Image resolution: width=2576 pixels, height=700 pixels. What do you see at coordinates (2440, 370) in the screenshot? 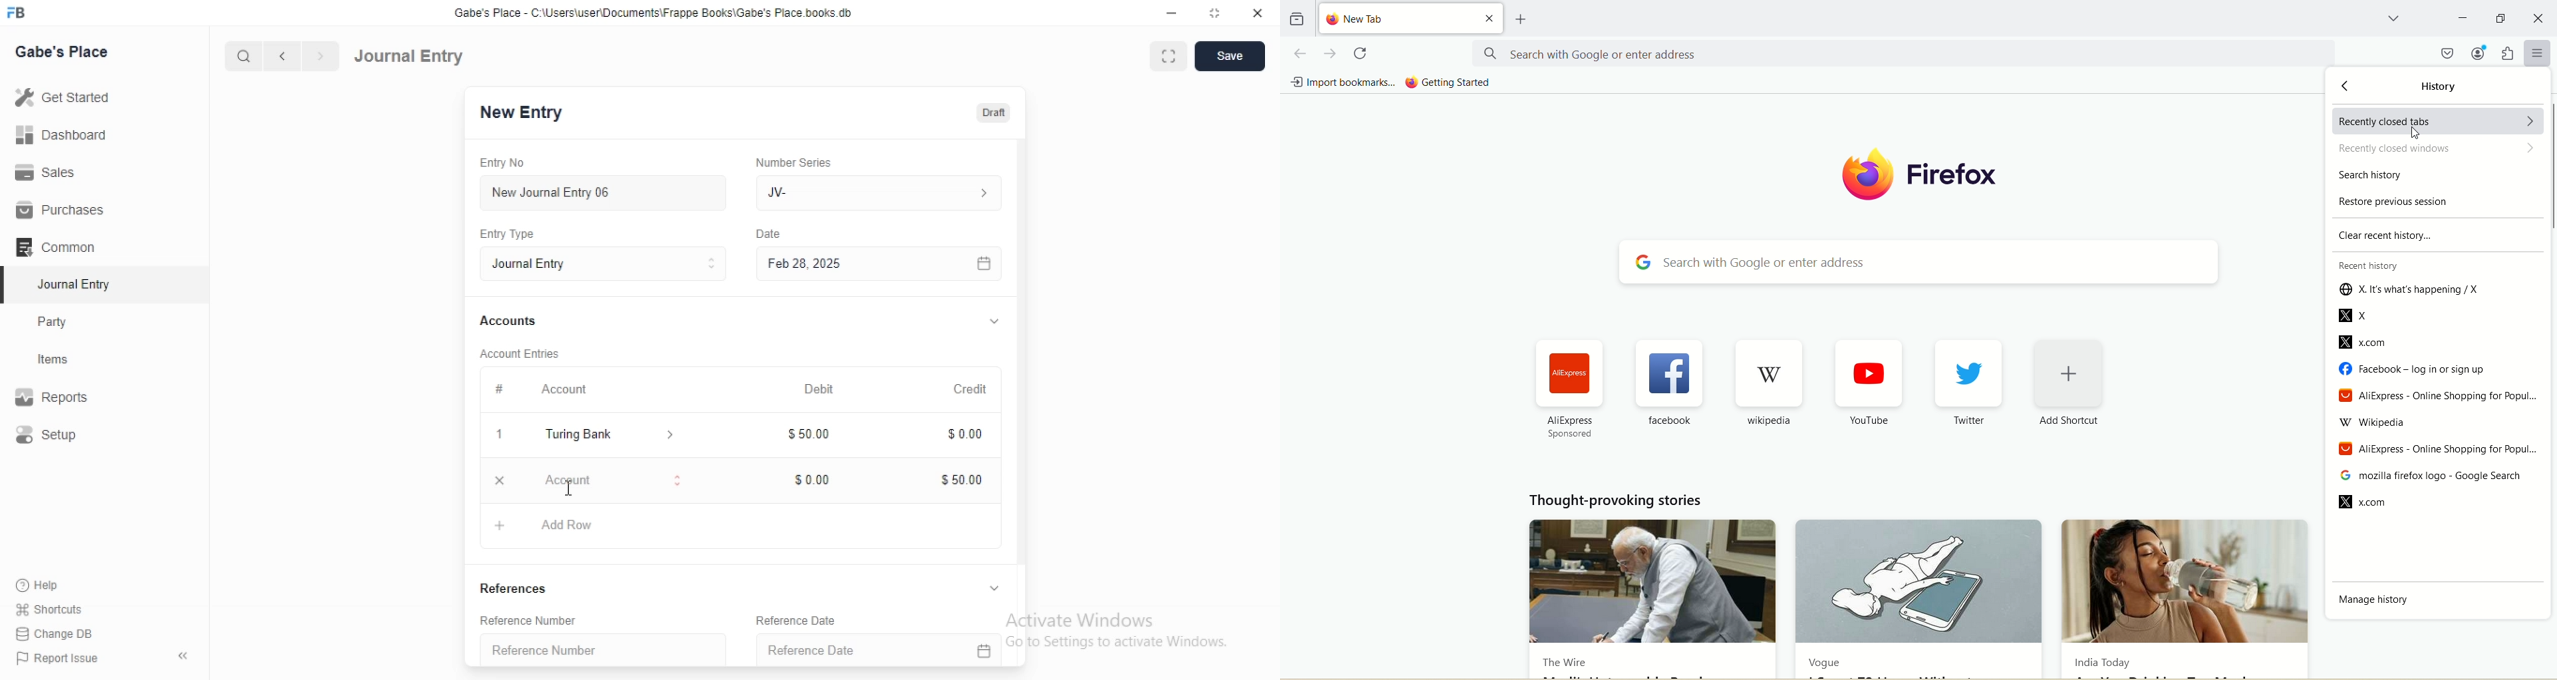
I see `facebook` at bounding box center [2440, 370].